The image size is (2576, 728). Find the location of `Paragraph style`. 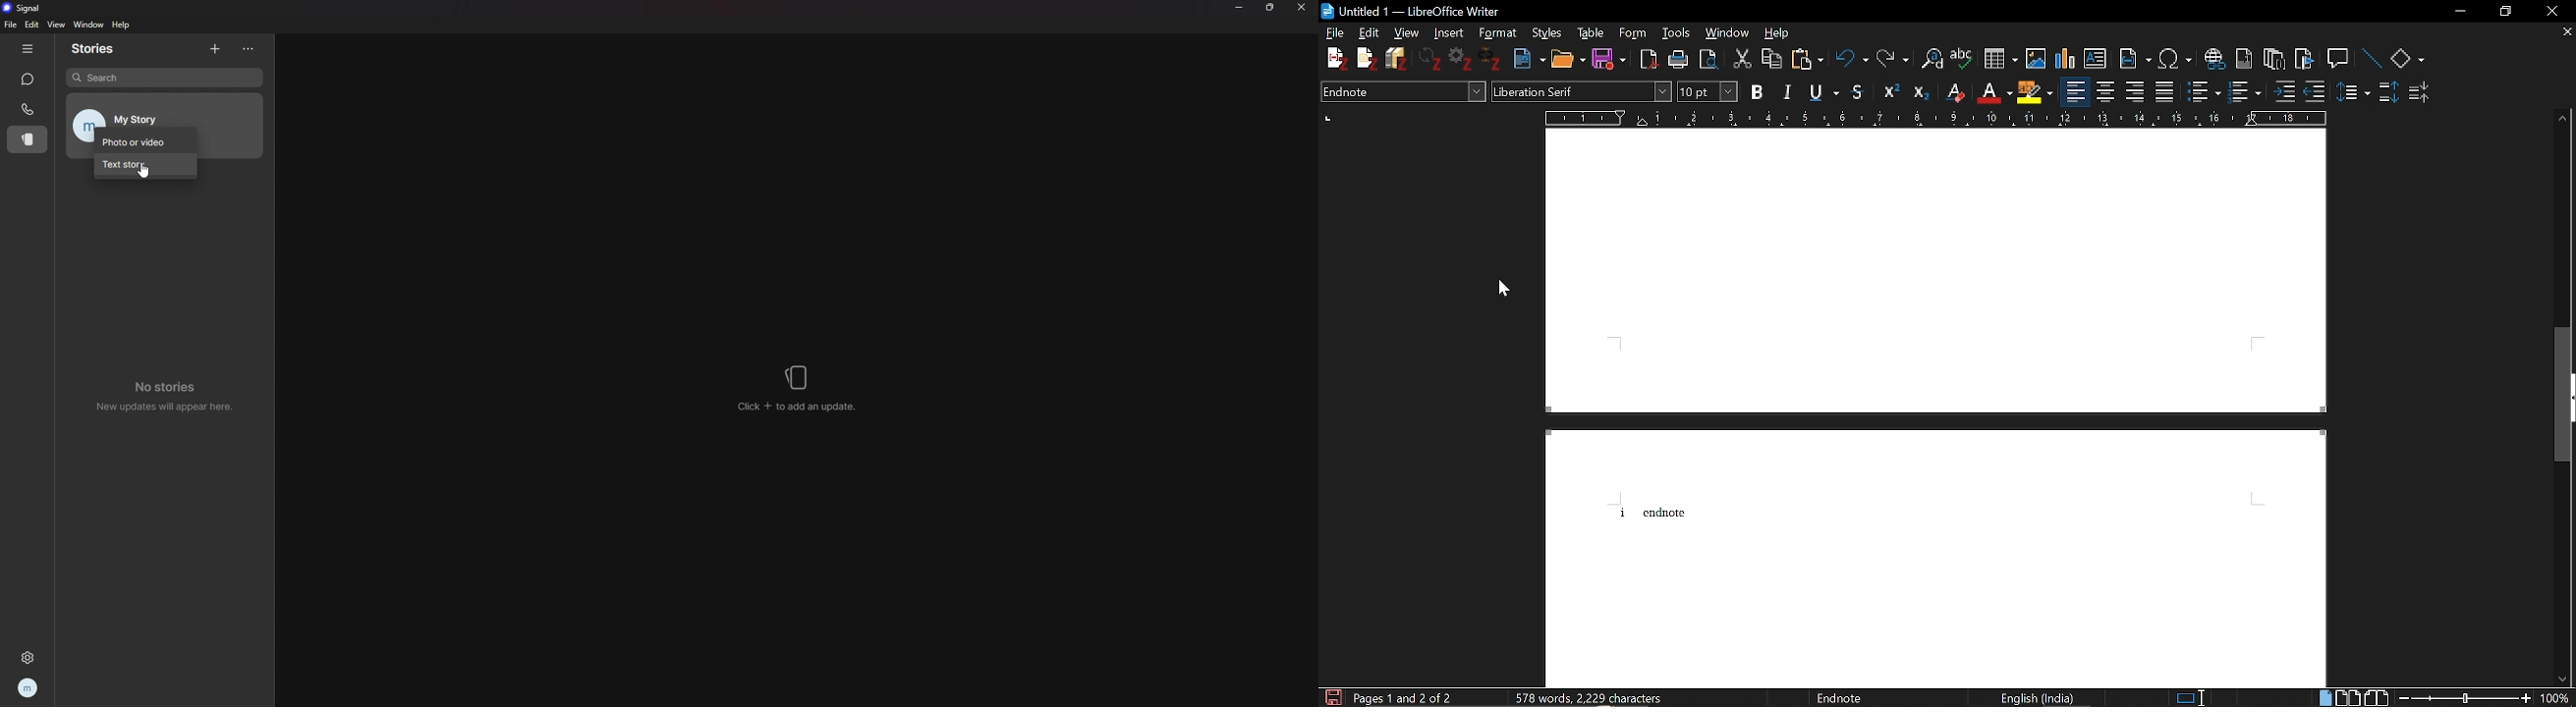

Paragraph style is located at coordinates (1403, 92).